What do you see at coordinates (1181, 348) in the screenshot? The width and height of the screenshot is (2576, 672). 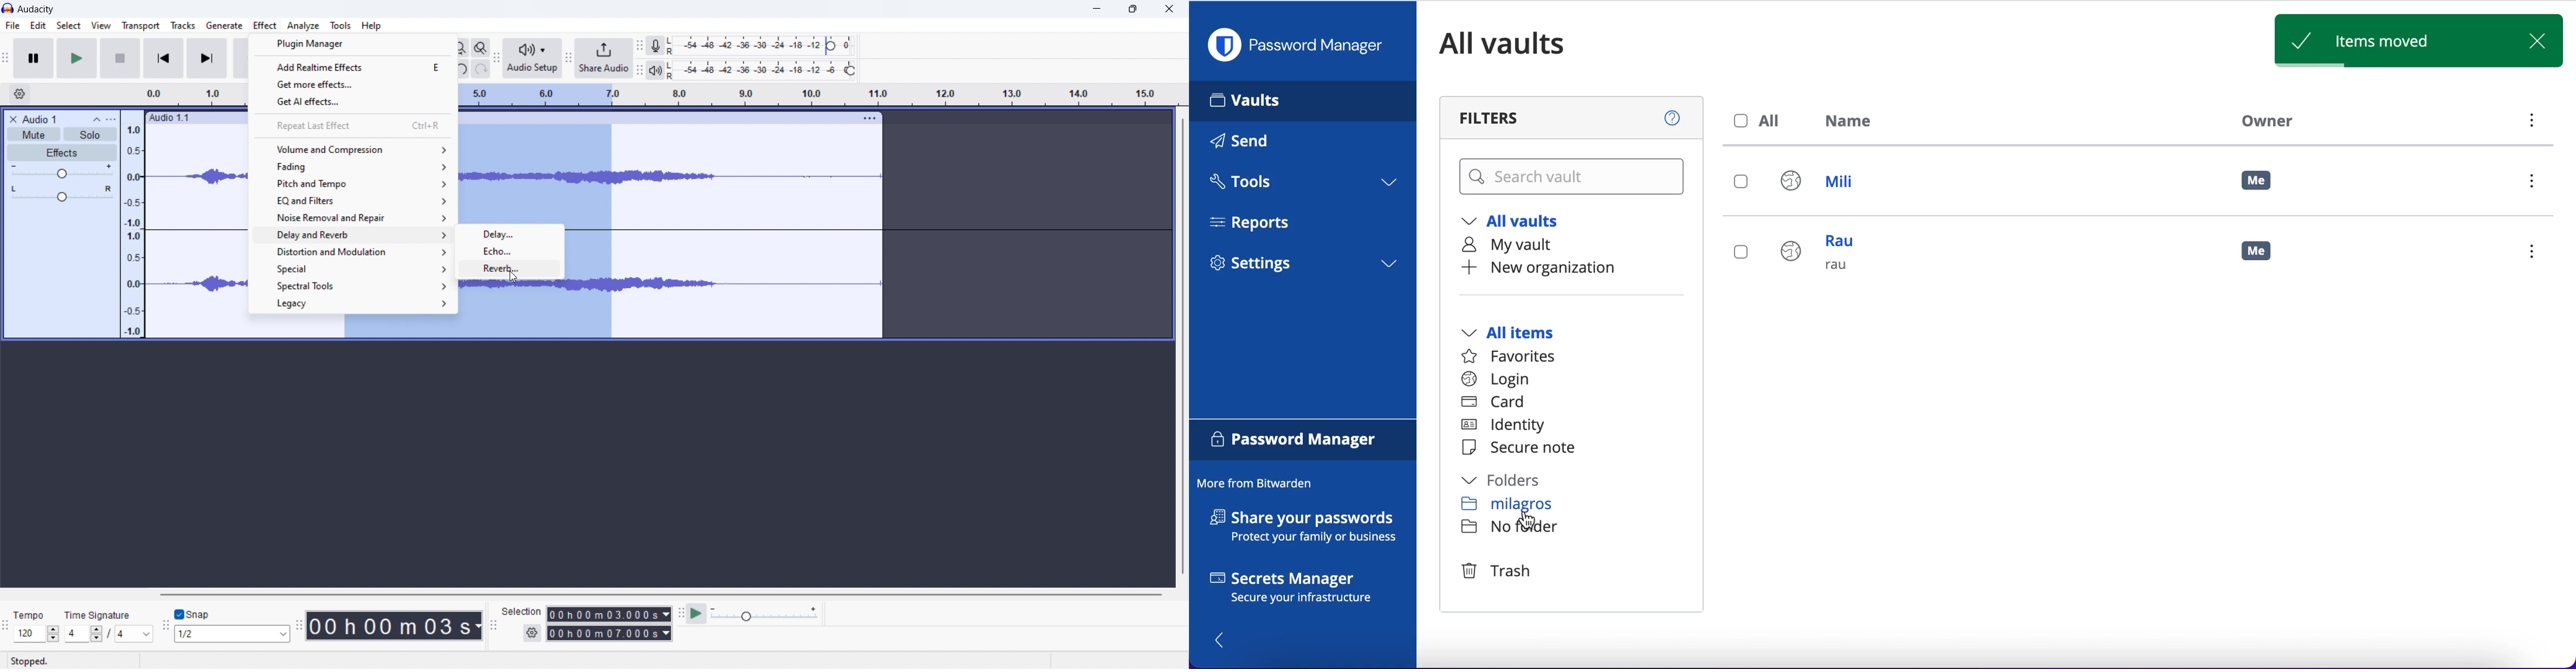 I see `vertical scrollbar` at bounding box center [1181, 348].